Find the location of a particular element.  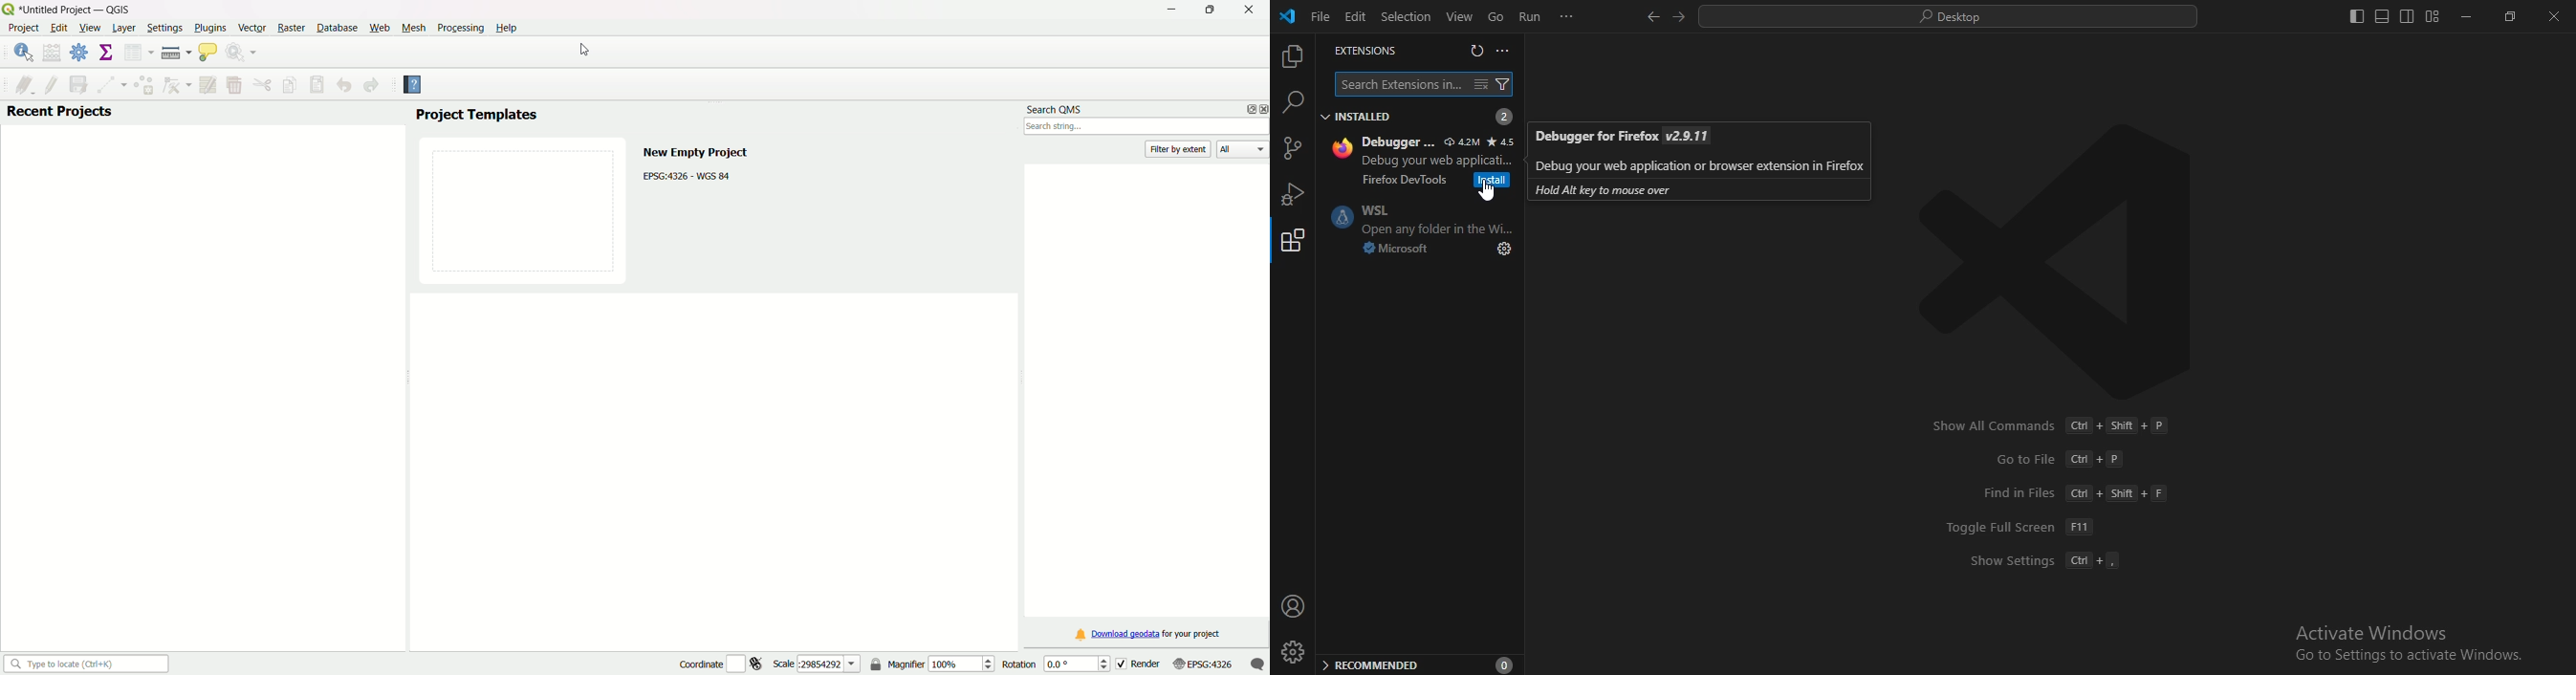

customize layout is located at coordinates (2433, 20).